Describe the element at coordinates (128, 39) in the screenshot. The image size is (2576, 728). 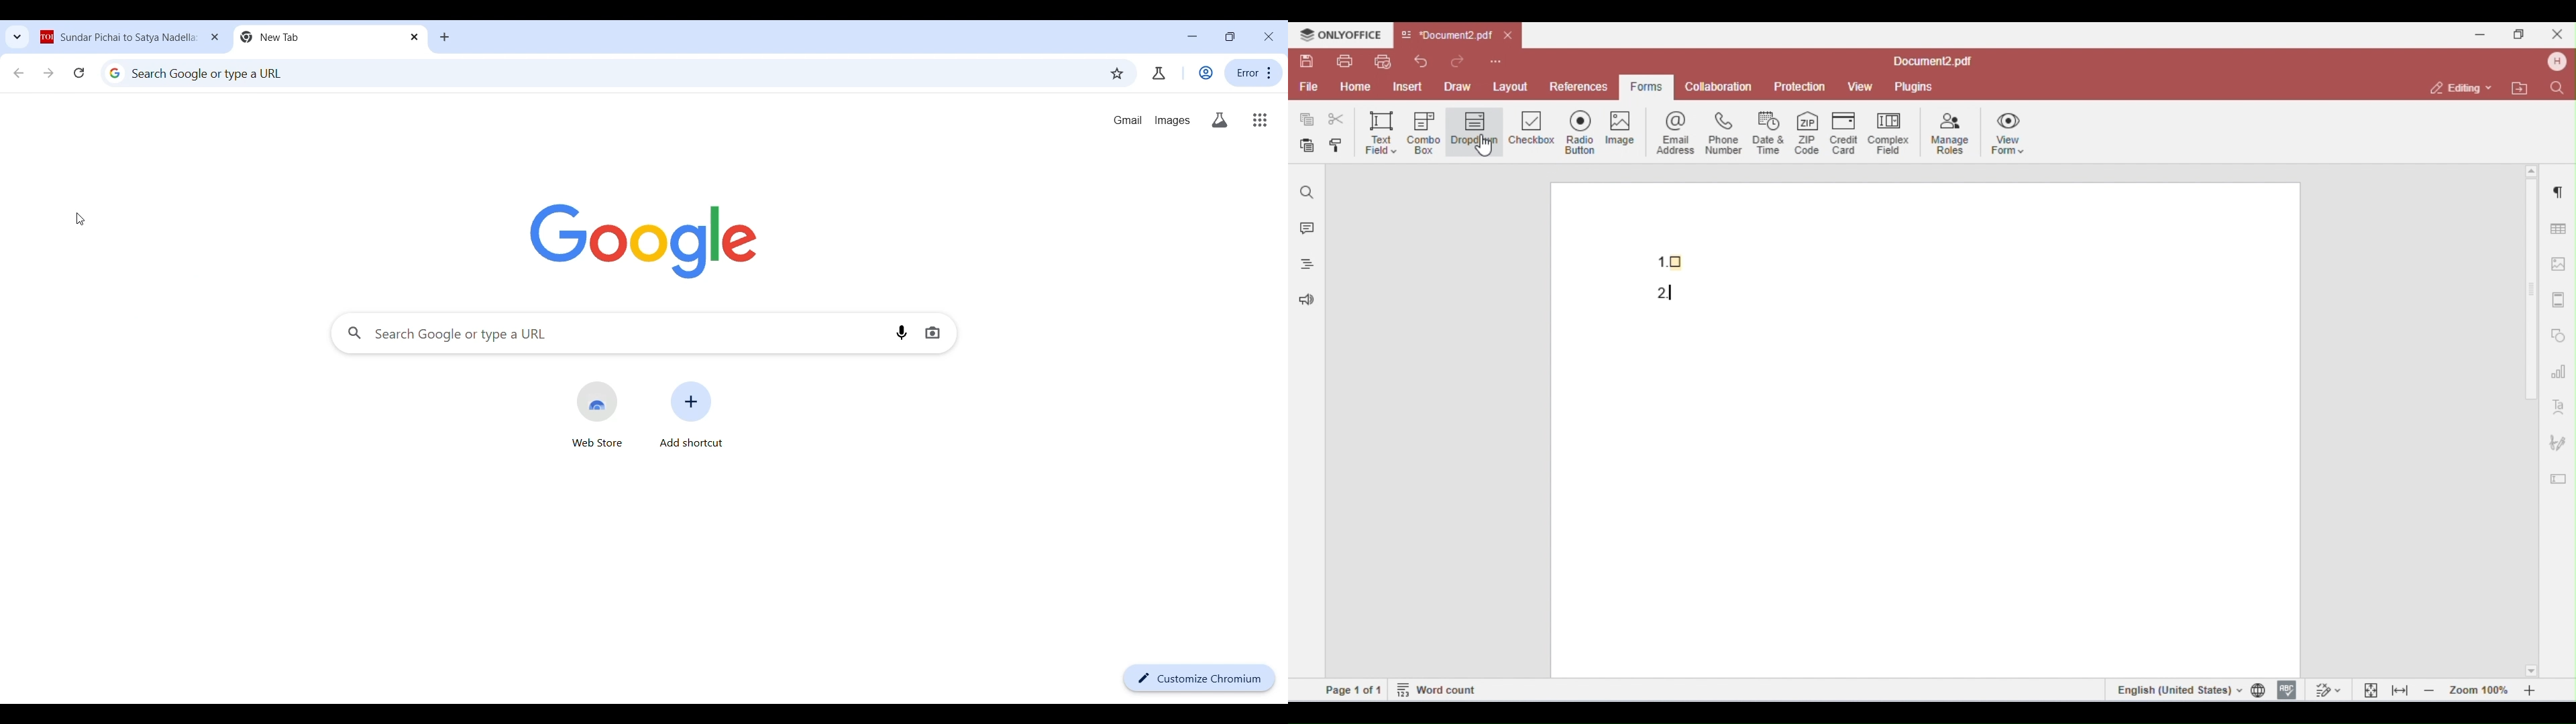
I see `Unpinned task appears as a tab again` at that location.